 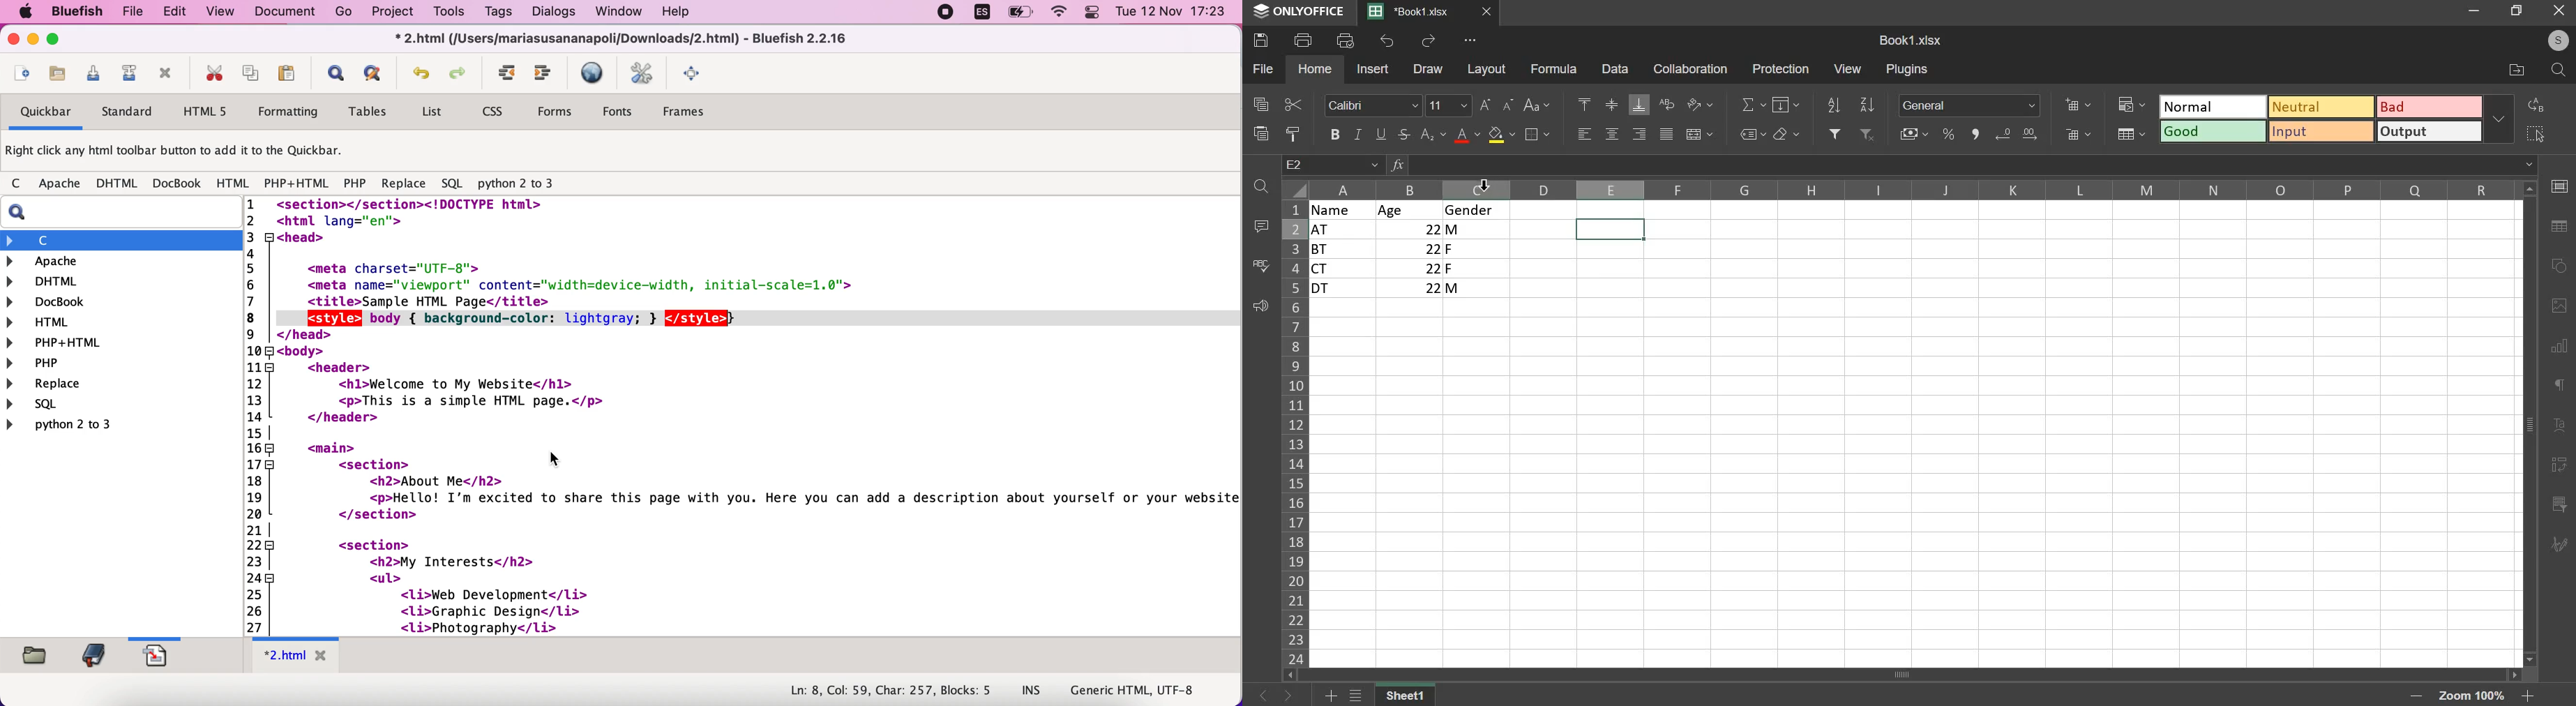 I want to click on view, so click(x=1848, y=68).